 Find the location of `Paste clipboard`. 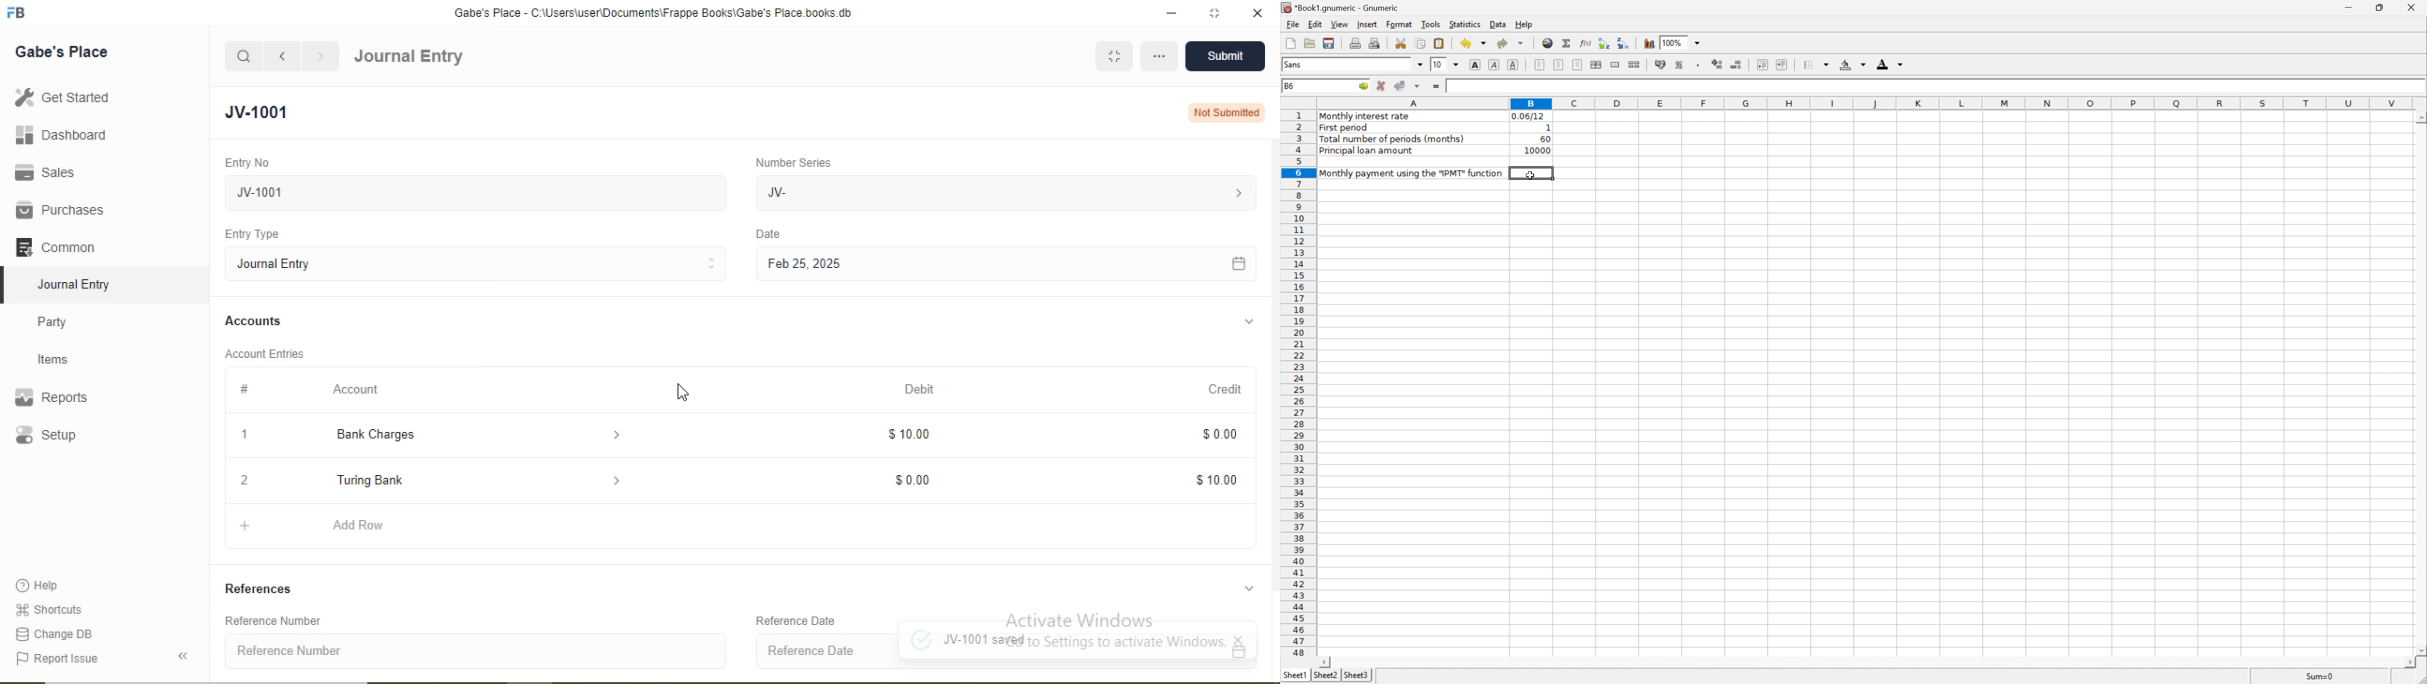

Paste clipboard is located at coordinates (1439, 43).